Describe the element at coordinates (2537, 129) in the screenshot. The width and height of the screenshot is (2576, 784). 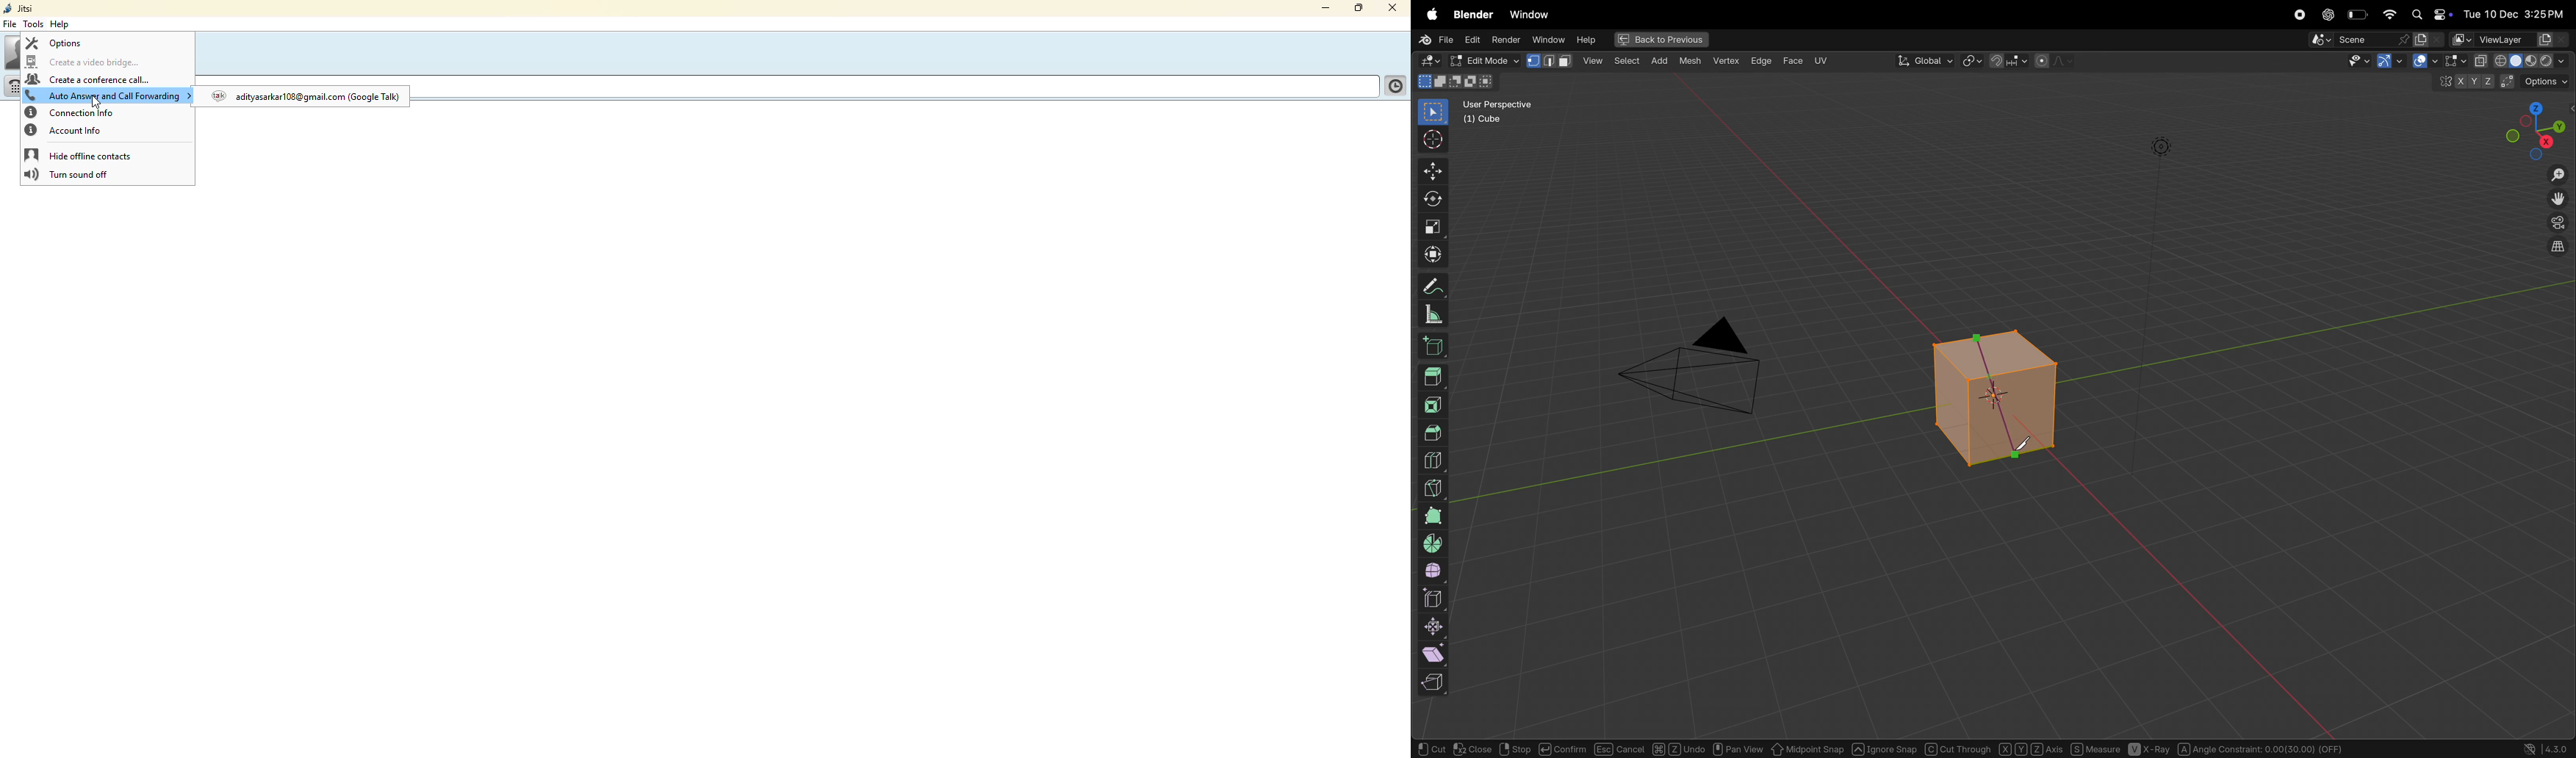
I see `View point` at that location.